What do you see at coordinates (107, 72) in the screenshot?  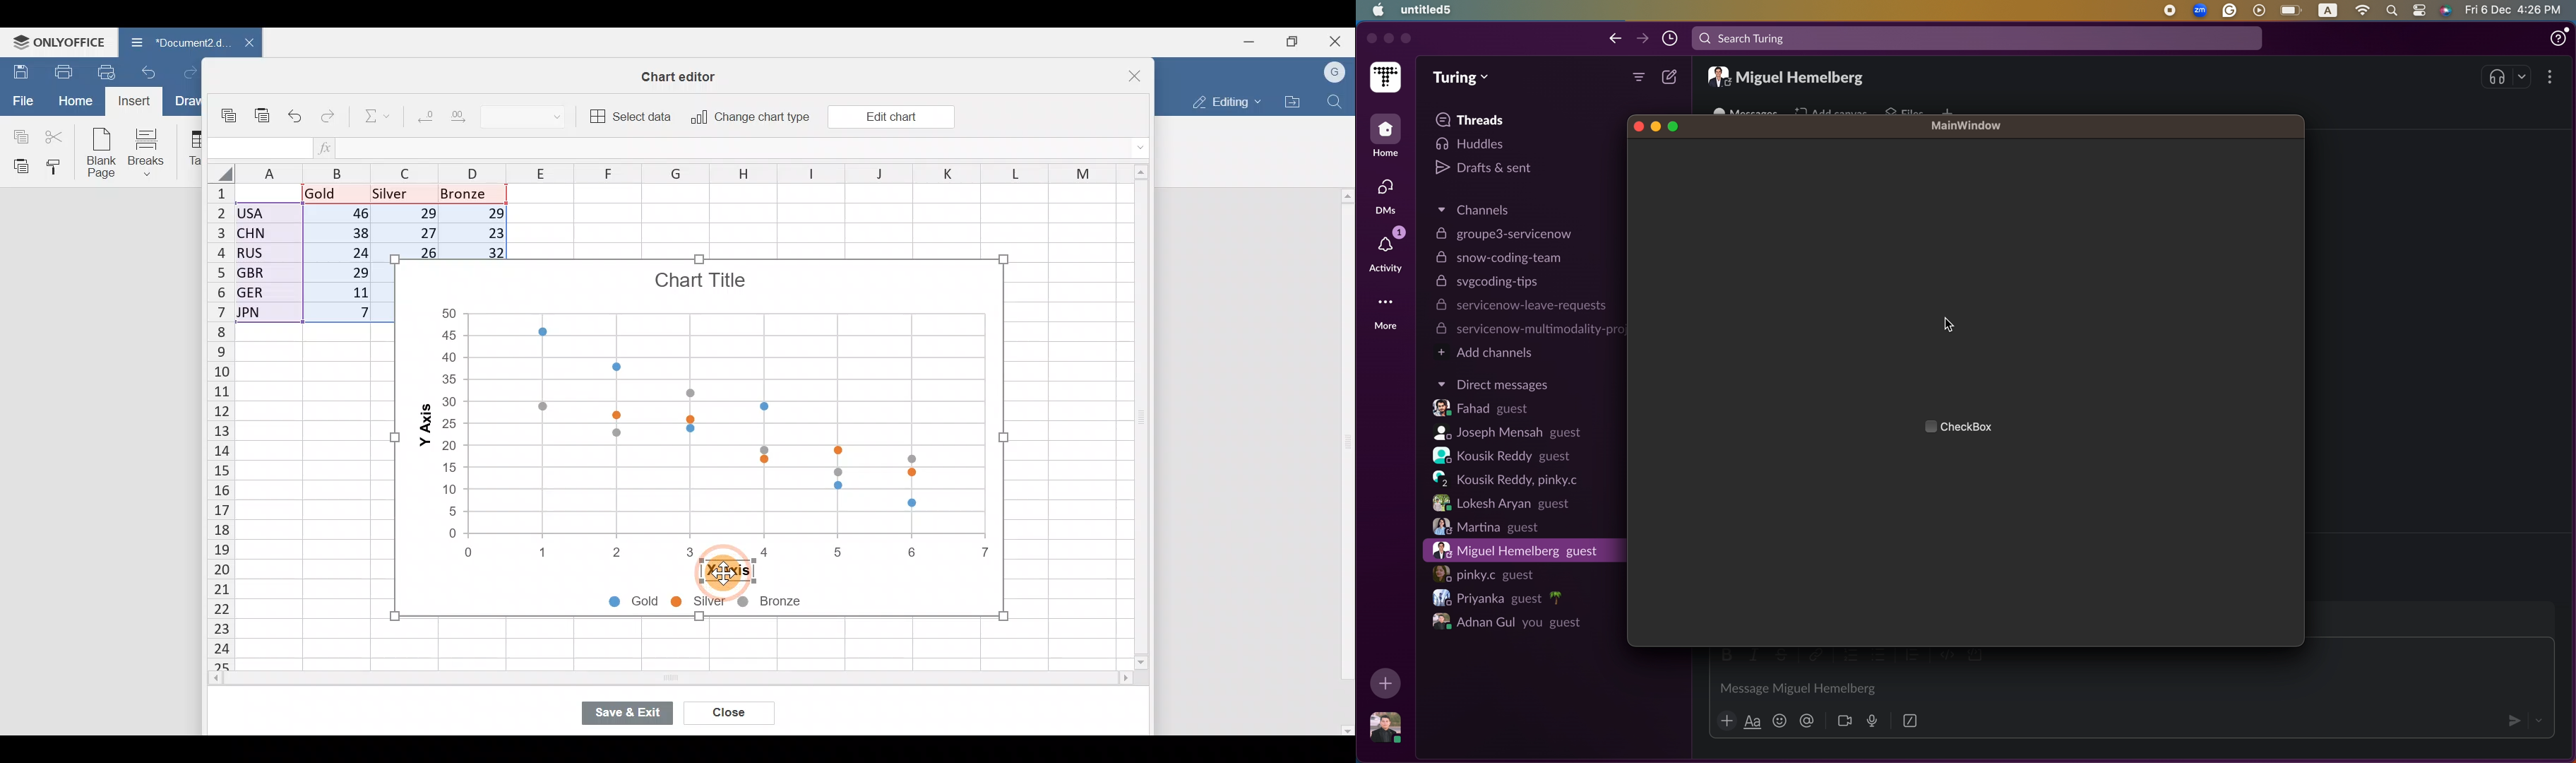 I see `Quick print` at bounding box center [107, 72].